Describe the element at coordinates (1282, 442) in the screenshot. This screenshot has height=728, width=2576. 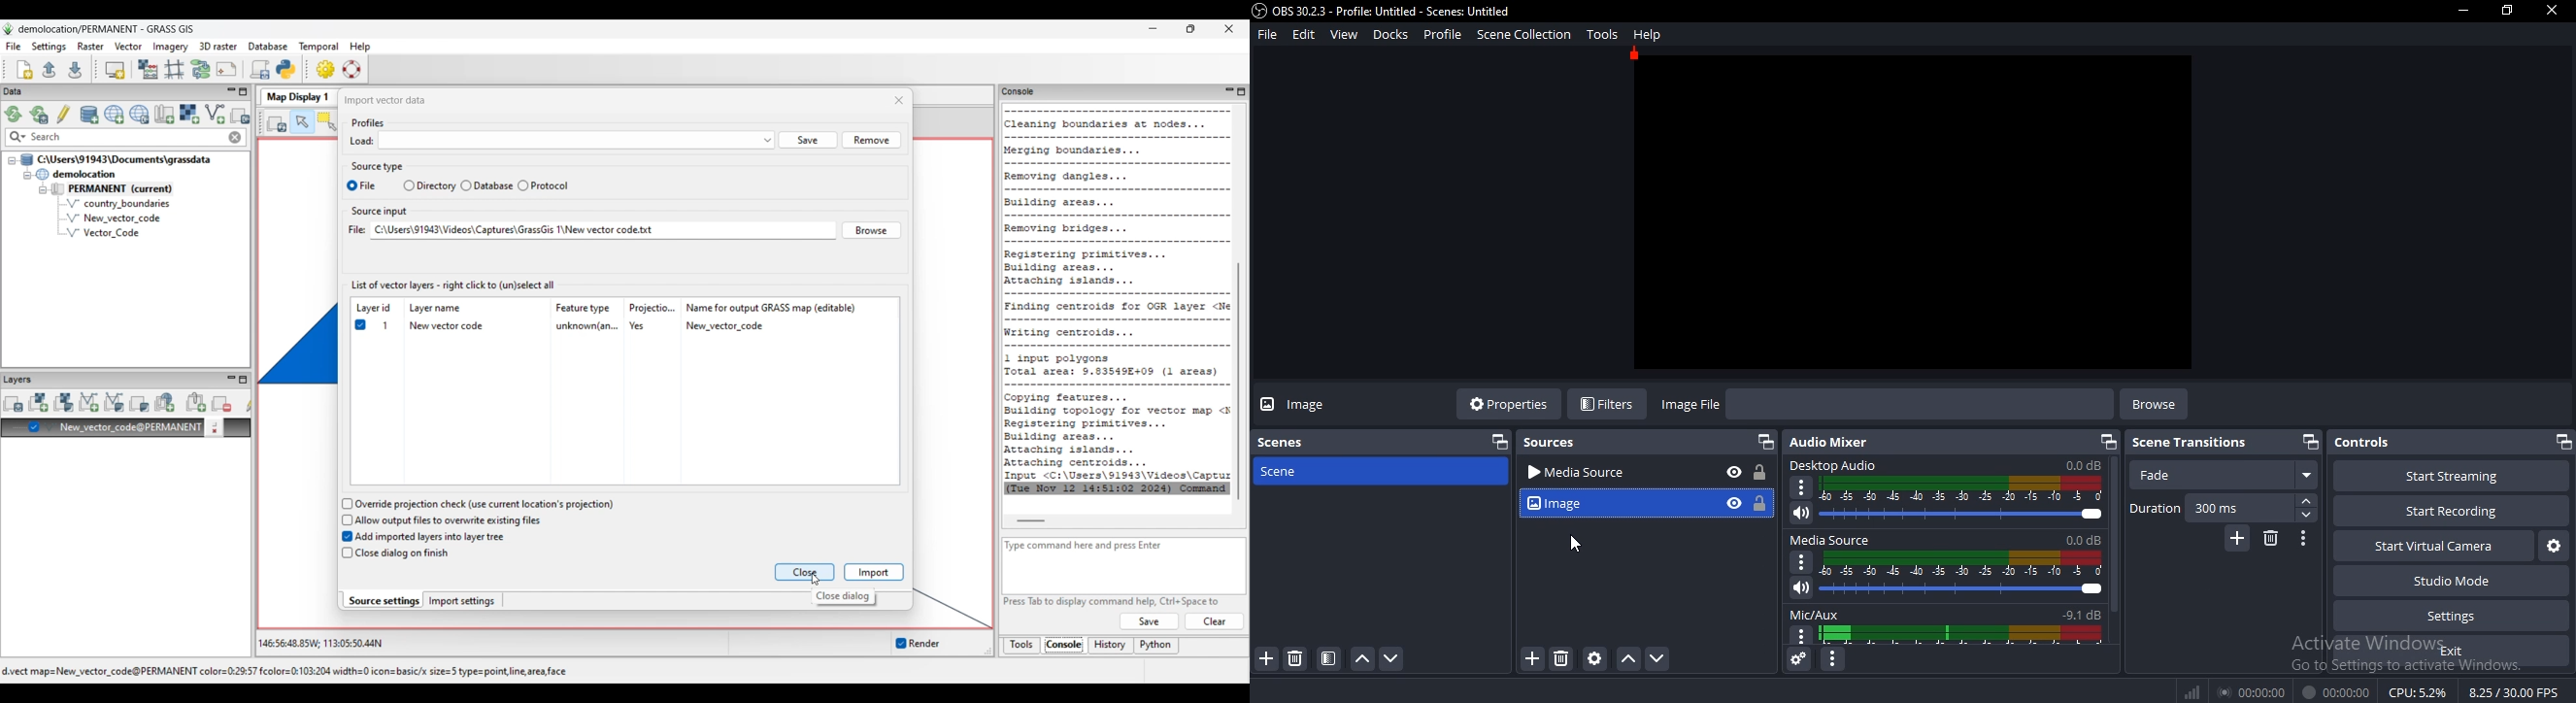
I see `scene` at that location.